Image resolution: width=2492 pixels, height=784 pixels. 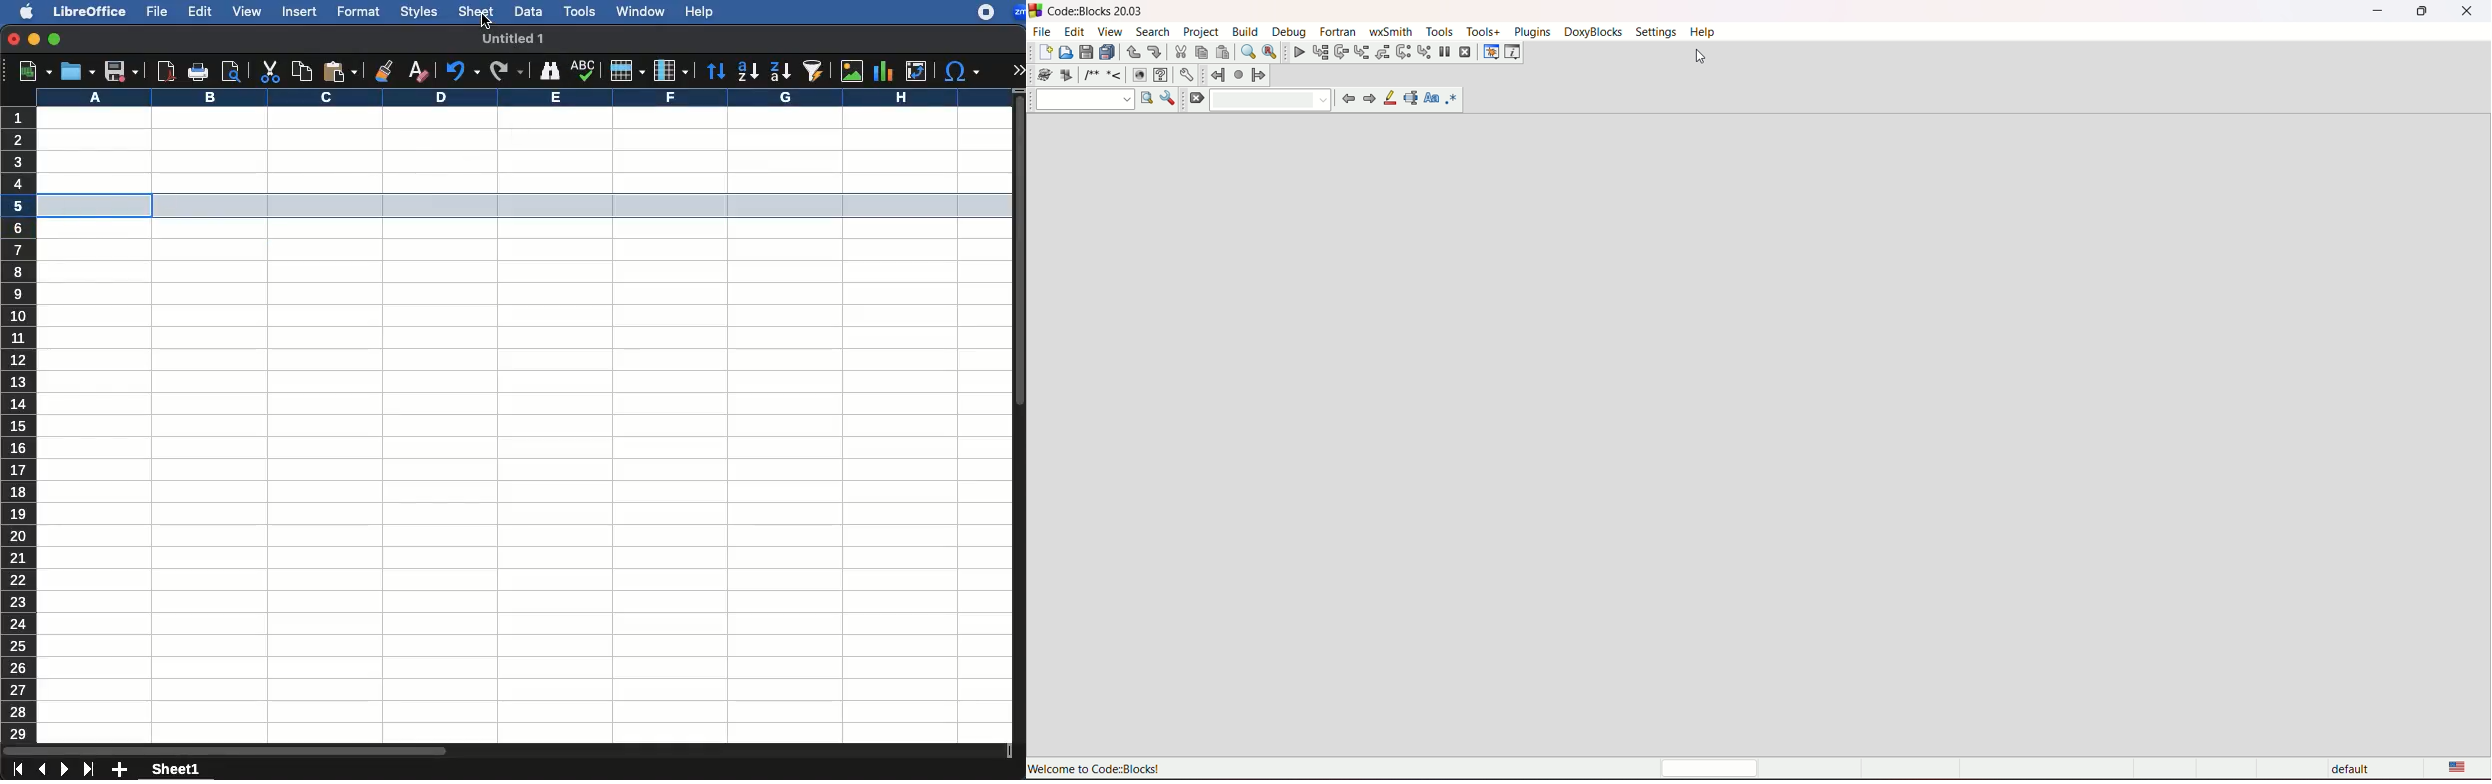 I want to click on clear, so click(x=1195, y=97).